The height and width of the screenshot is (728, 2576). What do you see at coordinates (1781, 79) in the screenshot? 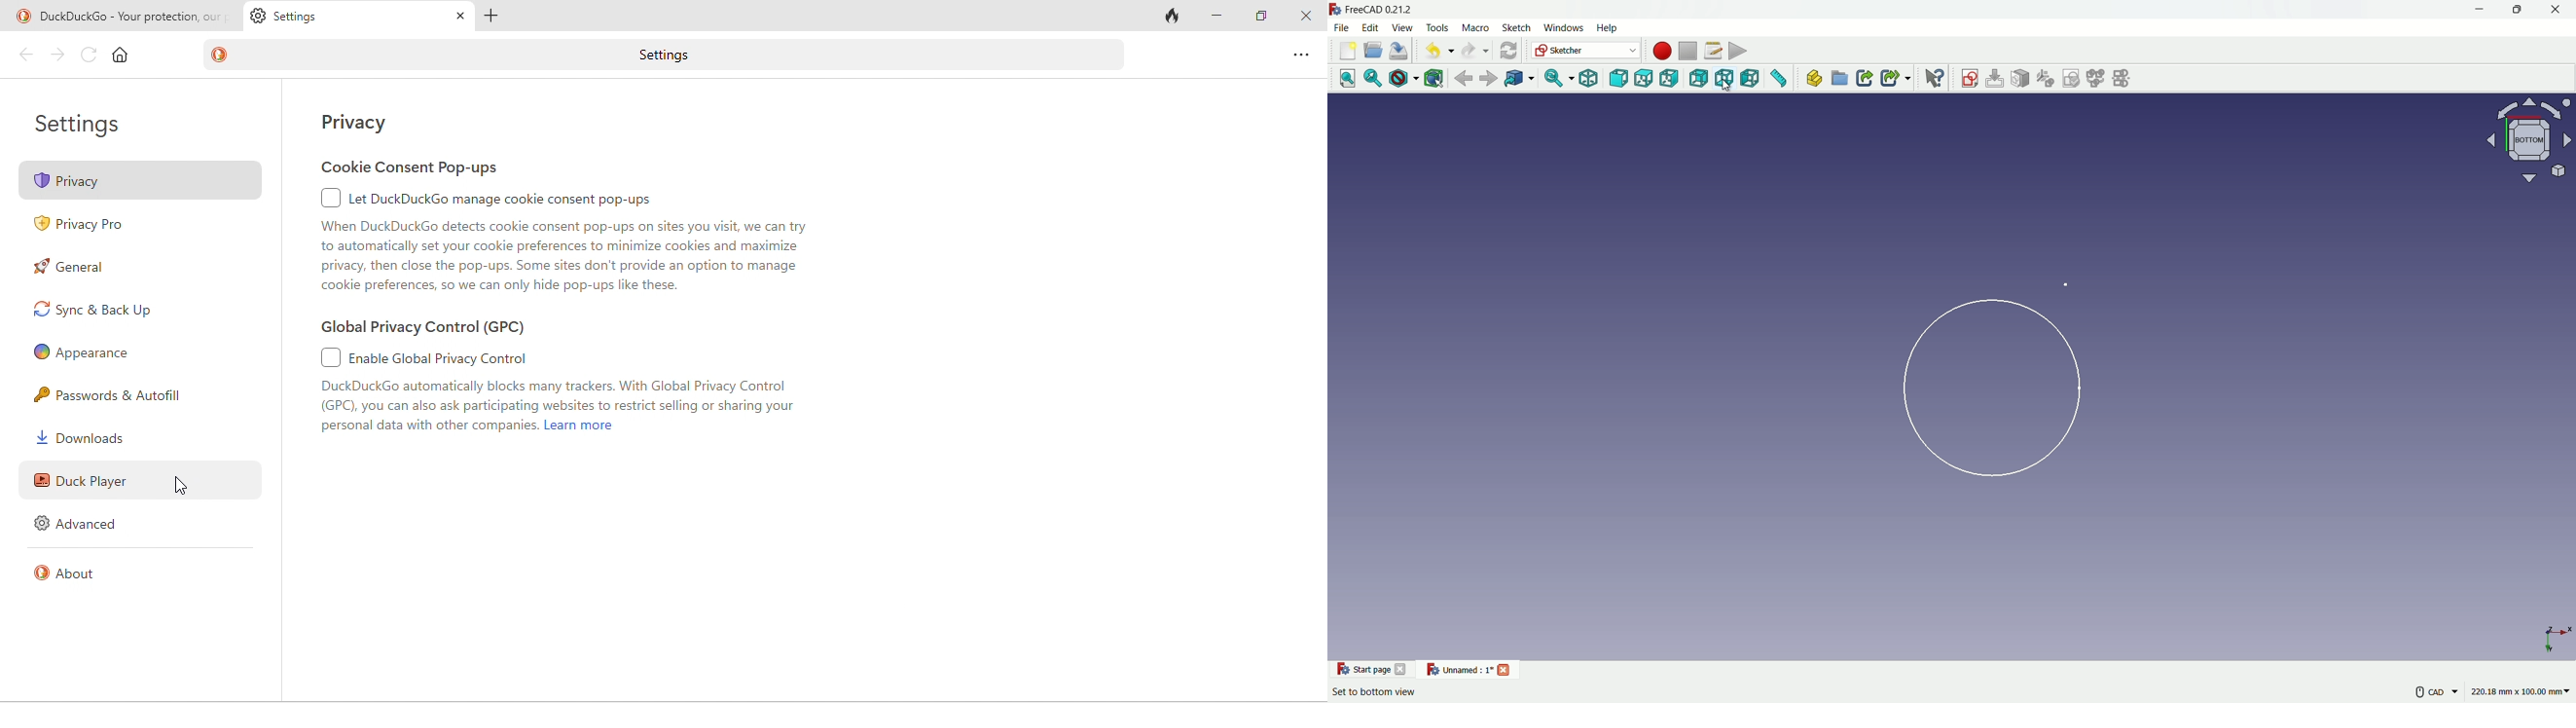
I see `measure distance` at bounding box center [1781, 79].